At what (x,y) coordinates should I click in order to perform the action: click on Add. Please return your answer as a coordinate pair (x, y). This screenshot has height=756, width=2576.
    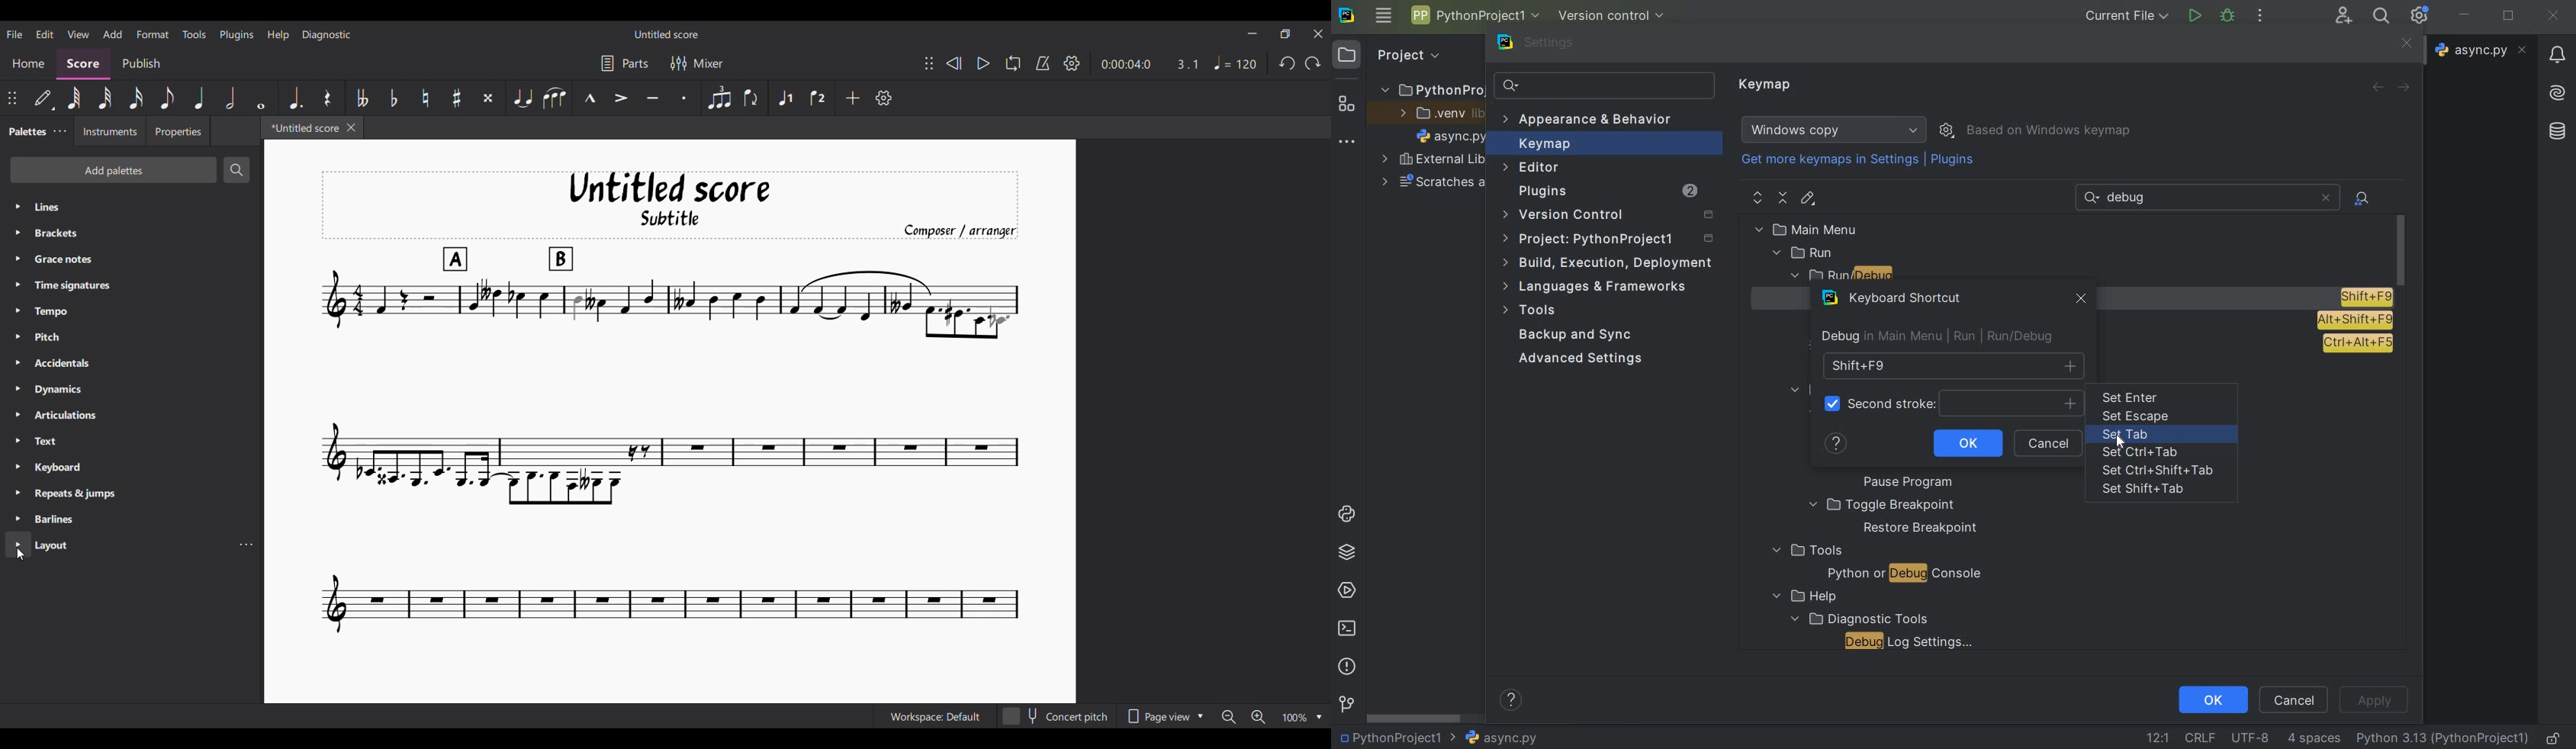
    Looking at the image, I should click on (852, 98).